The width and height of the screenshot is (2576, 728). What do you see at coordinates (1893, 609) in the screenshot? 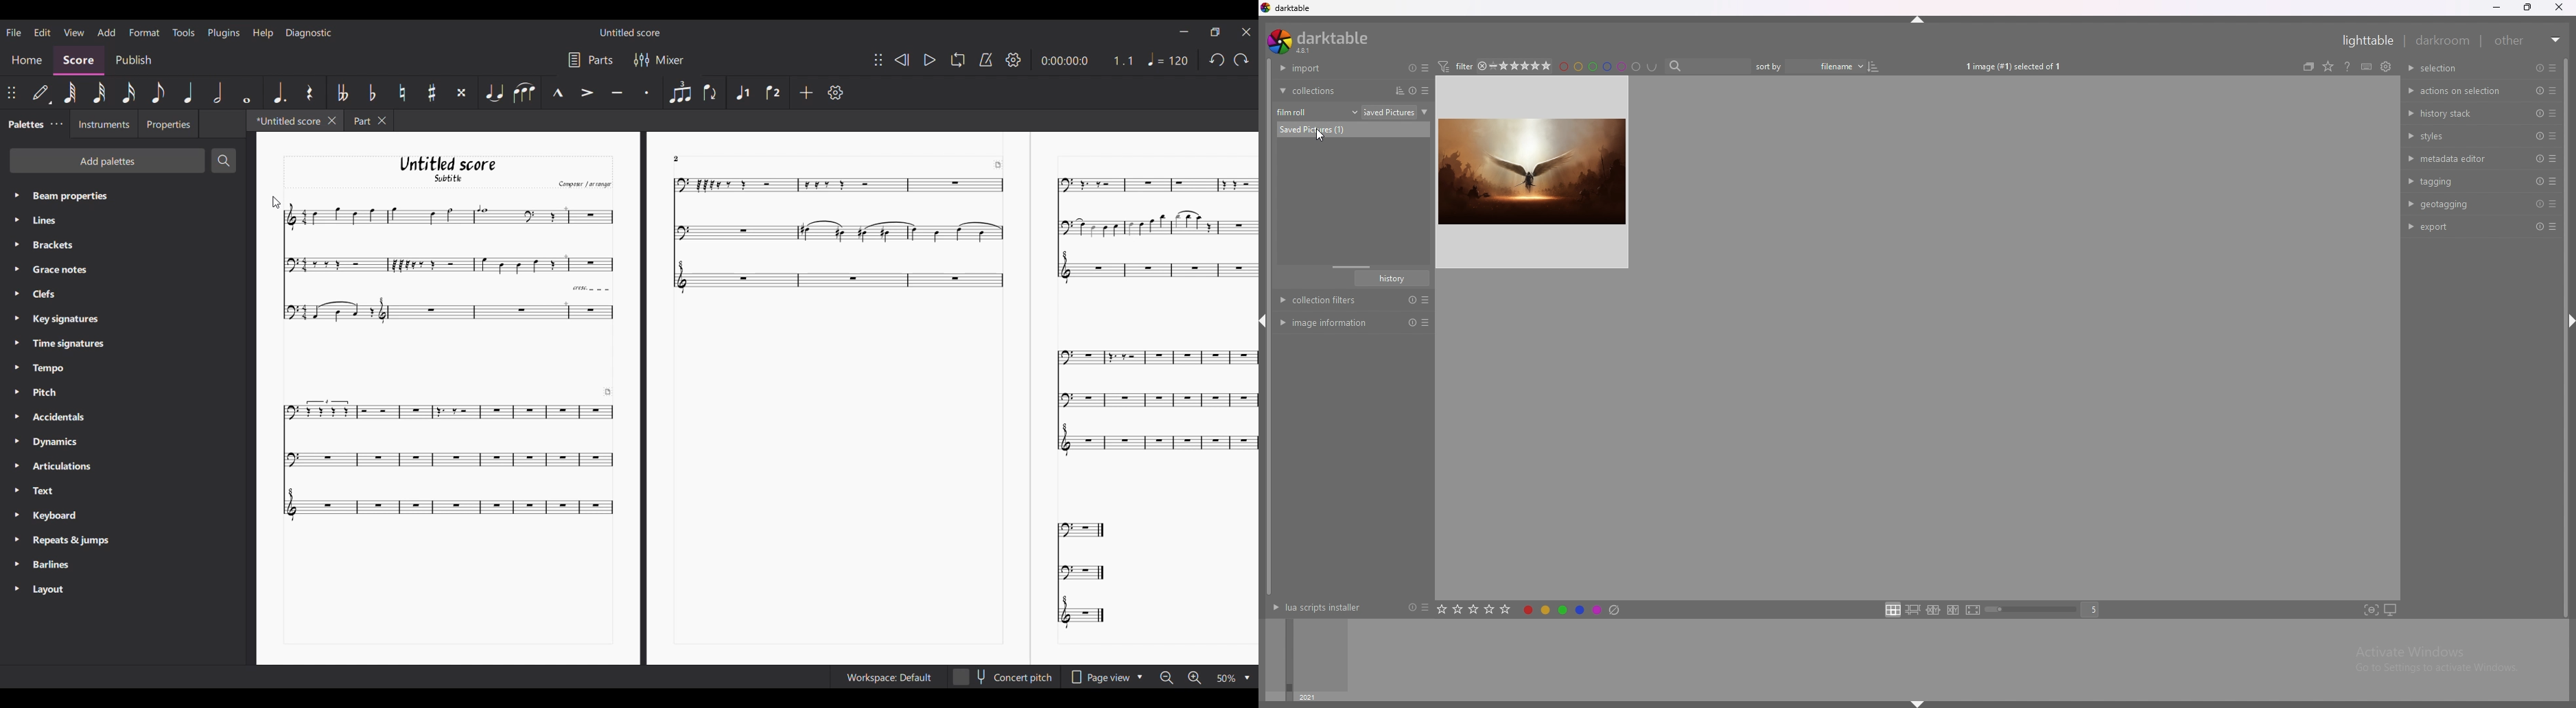
I see `filemanager layout` at bounding box center [1893, 609].